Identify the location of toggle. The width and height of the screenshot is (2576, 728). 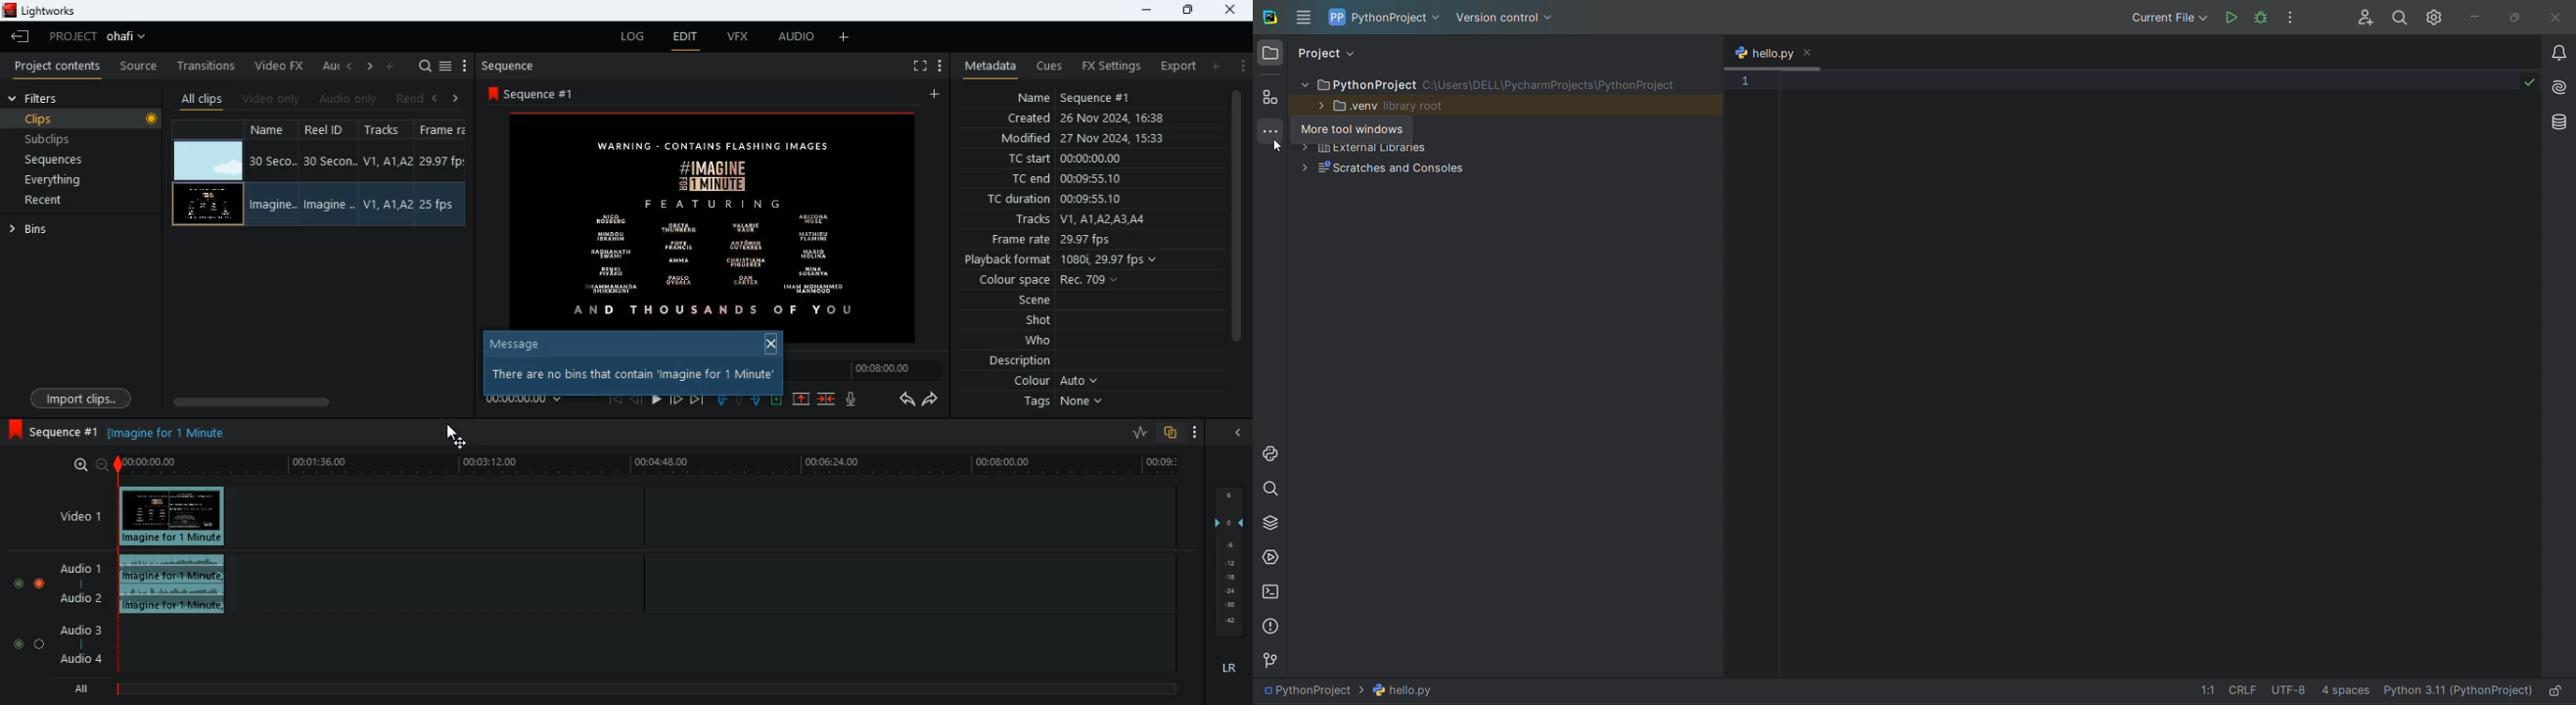
(18, 643).